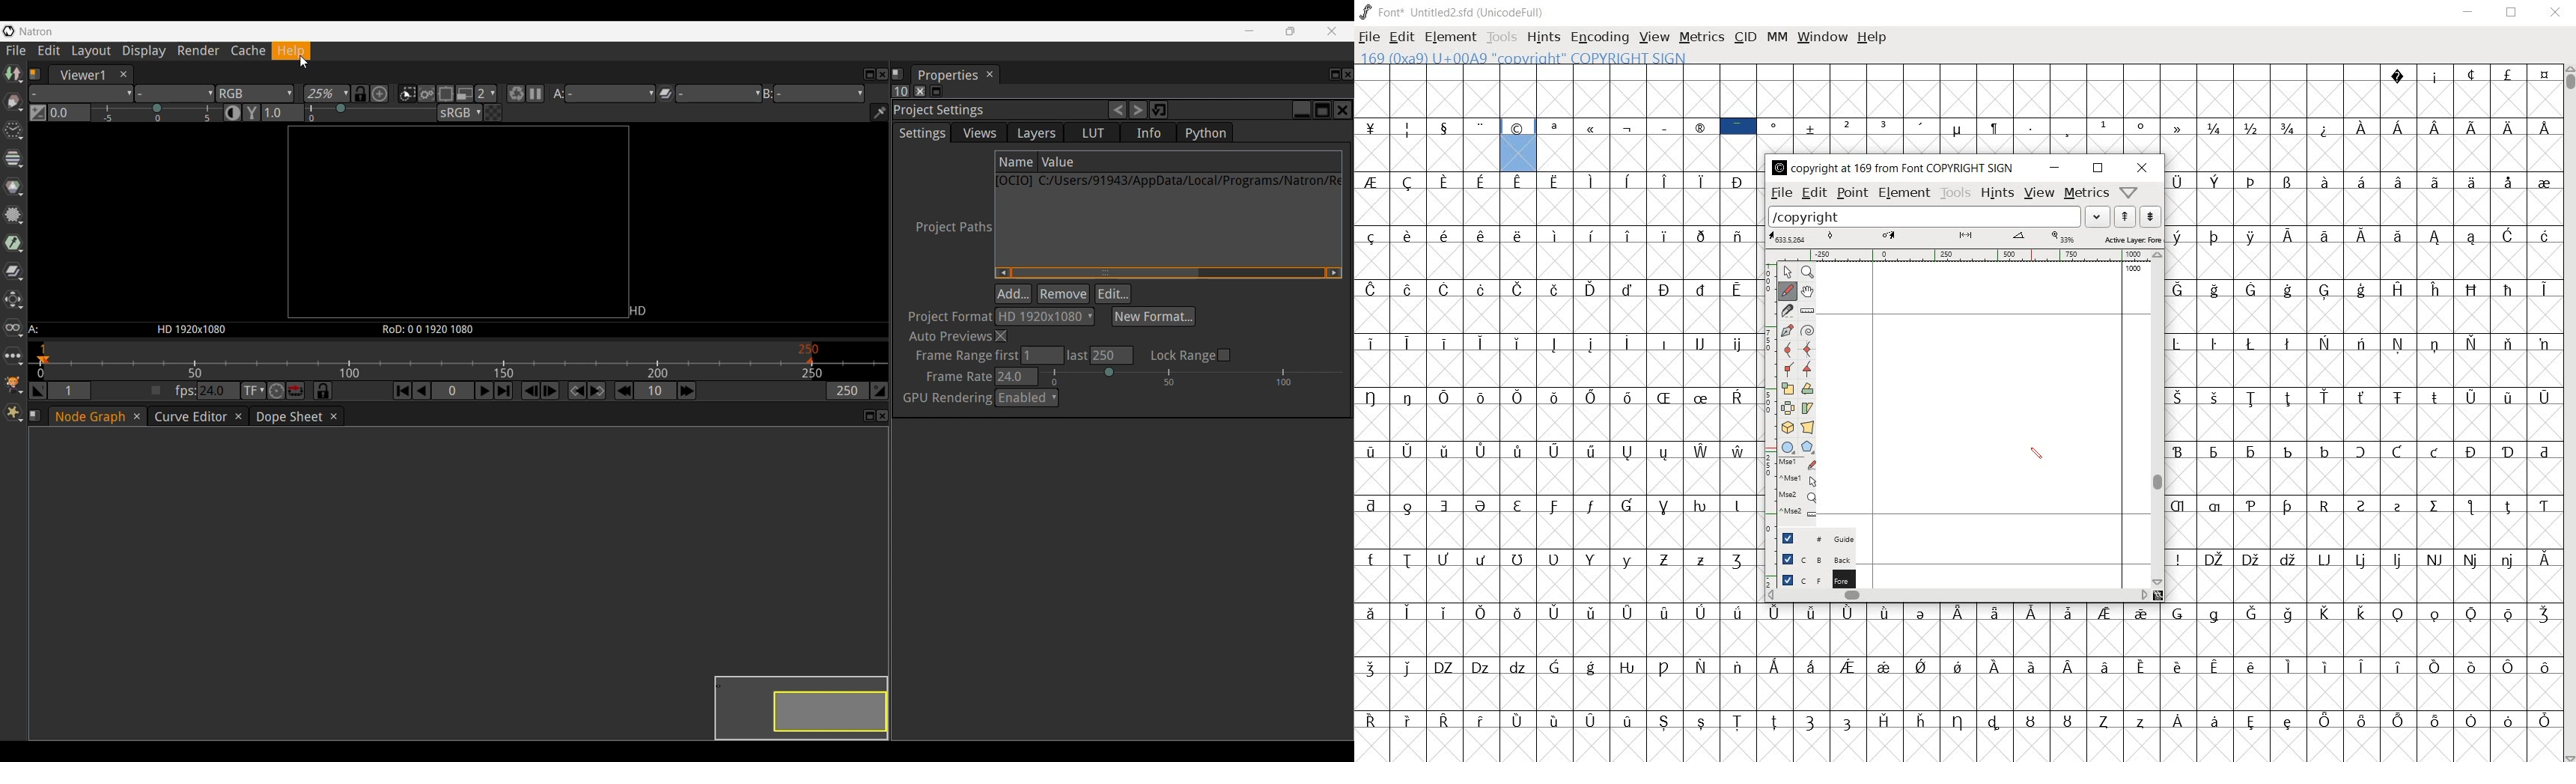 The image size is (2576, 784). What do you see at coordinates (1821, 37) in the screenshot?
I see `window` at bounding box center [1821, 37].